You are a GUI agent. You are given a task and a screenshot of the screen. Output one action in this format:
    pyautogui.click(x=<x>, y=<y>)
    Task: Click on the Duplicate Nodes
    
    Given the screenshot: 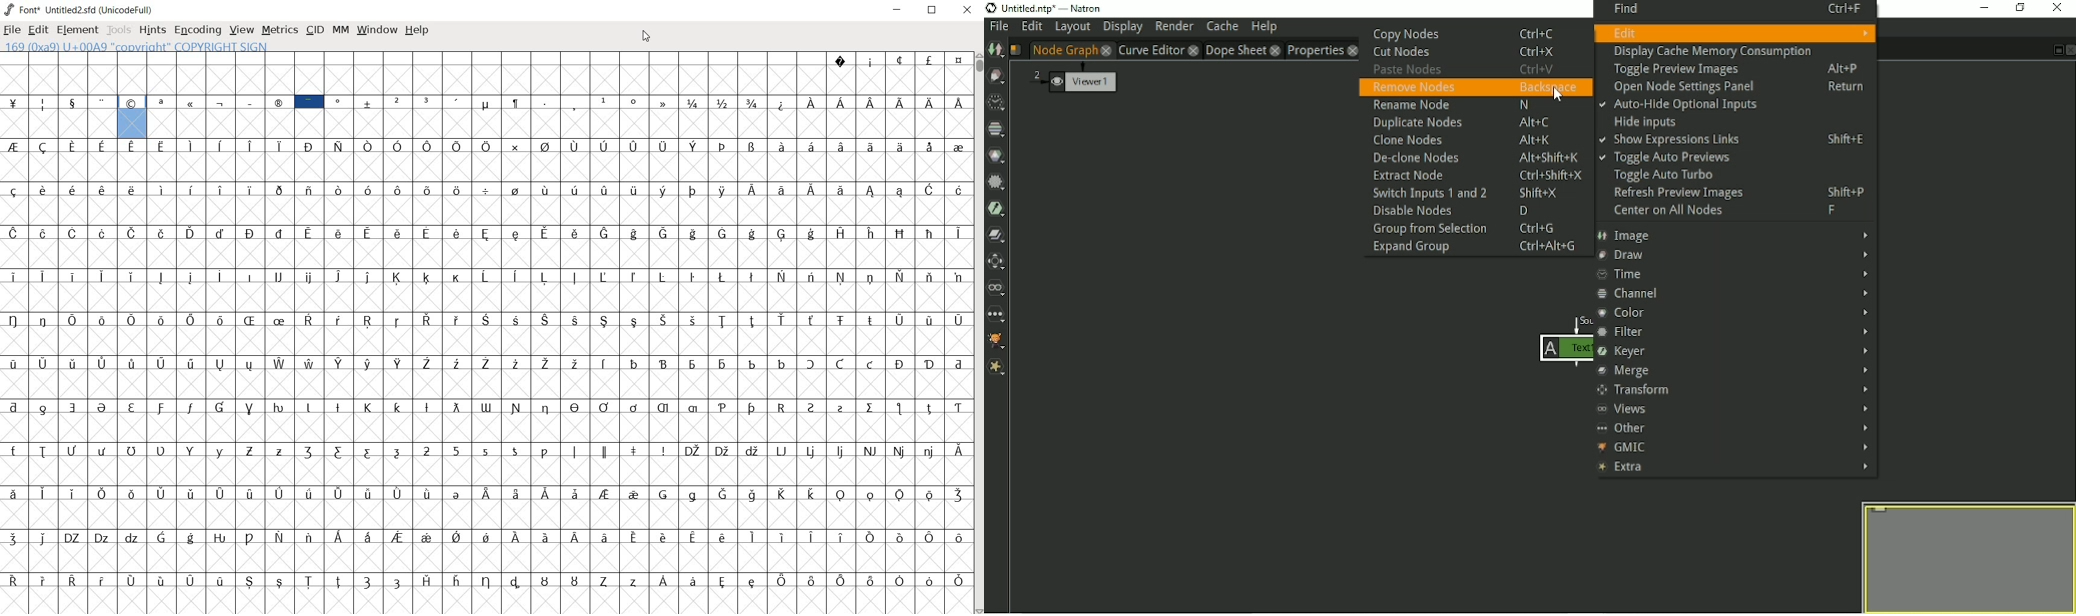 What is the action you would take?
    pyautogui.click(x=1469, y=122)
    